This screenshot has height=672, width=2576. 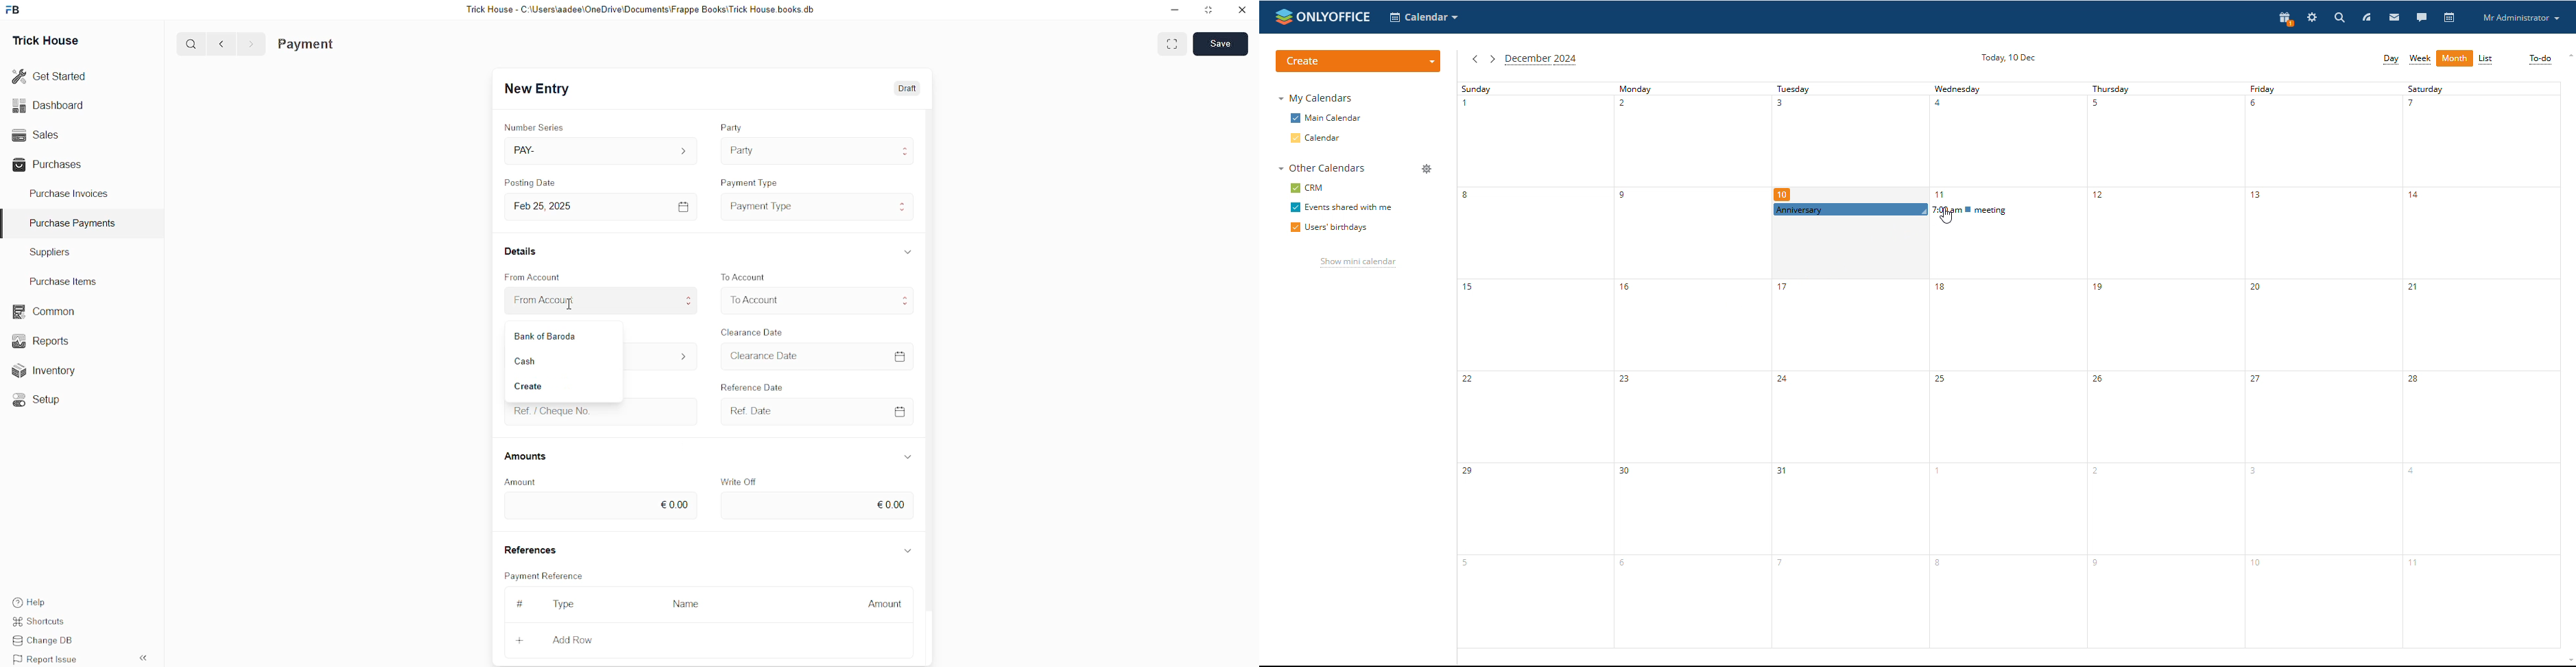 What do you see at coordinates (1173, 10) in the screenshot?
I see `minimise down` at bounding box center [1173, 10].